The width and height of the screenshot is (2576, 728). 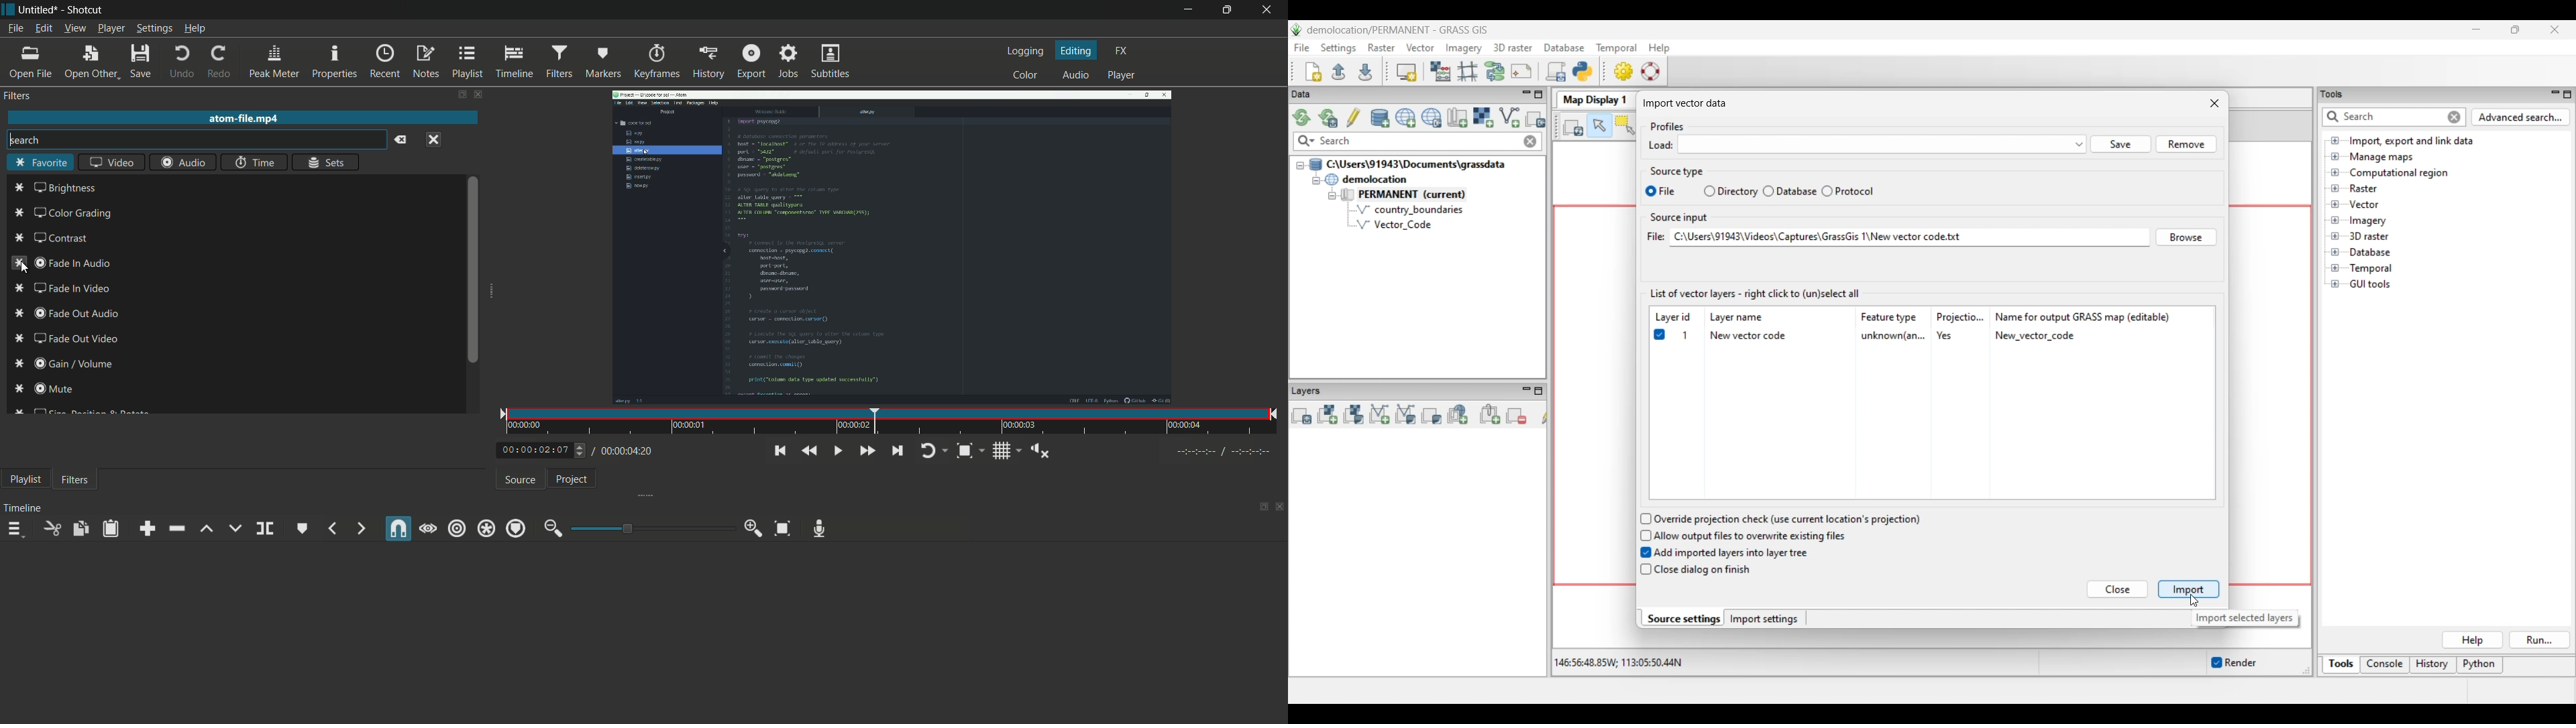 What do you see at coordinates (182, 164) in the screenshot?
I see `audio` at bounding box center [182, 164].